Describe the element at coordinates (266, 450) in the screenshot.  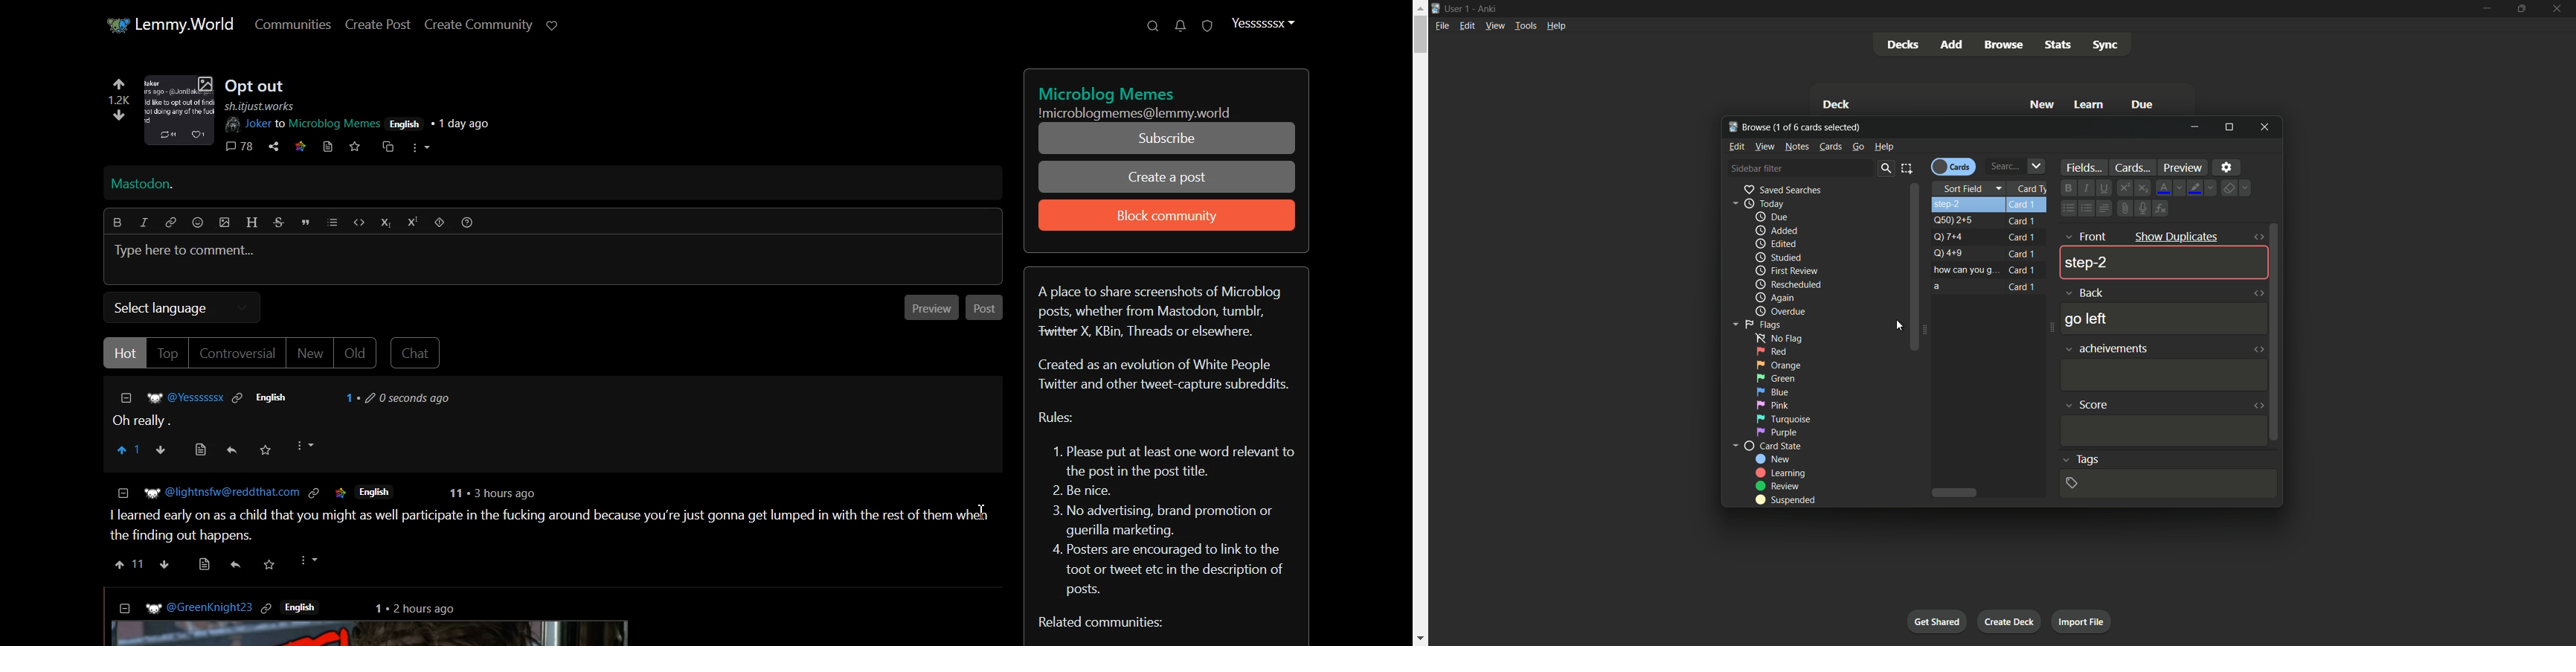
I see `Save ` at that location.